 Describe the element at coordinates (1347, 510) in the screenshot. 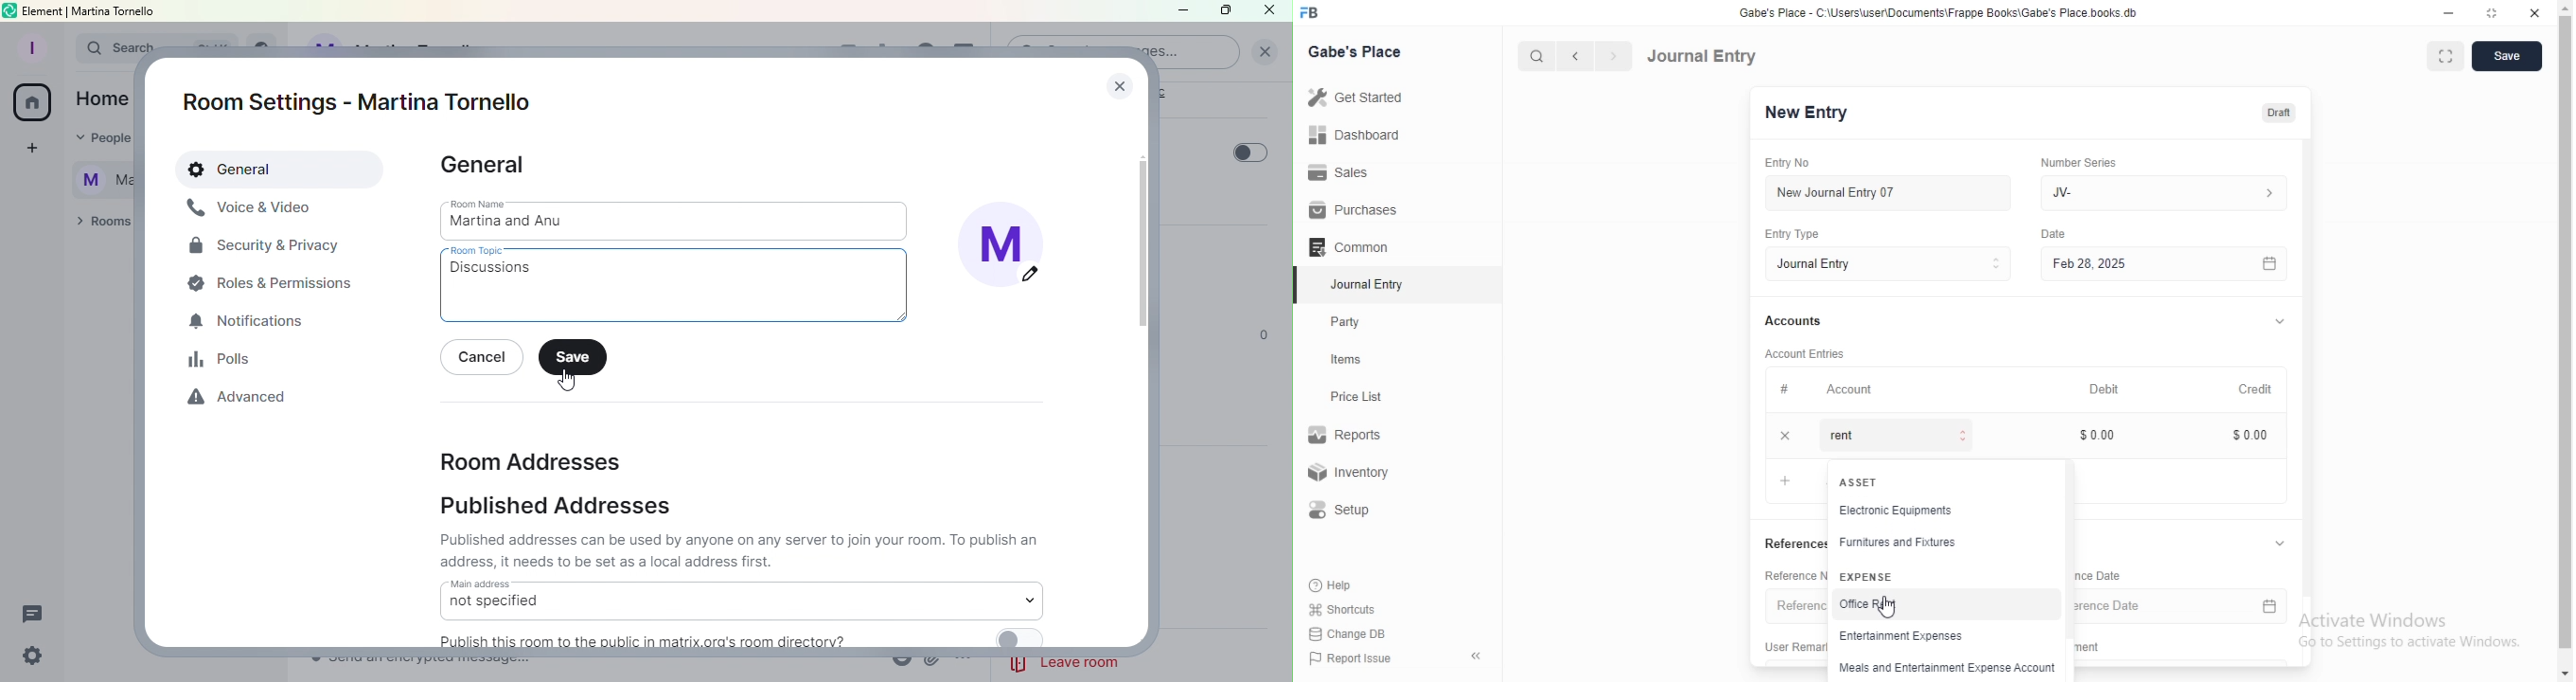

I see `Setup` at that location.